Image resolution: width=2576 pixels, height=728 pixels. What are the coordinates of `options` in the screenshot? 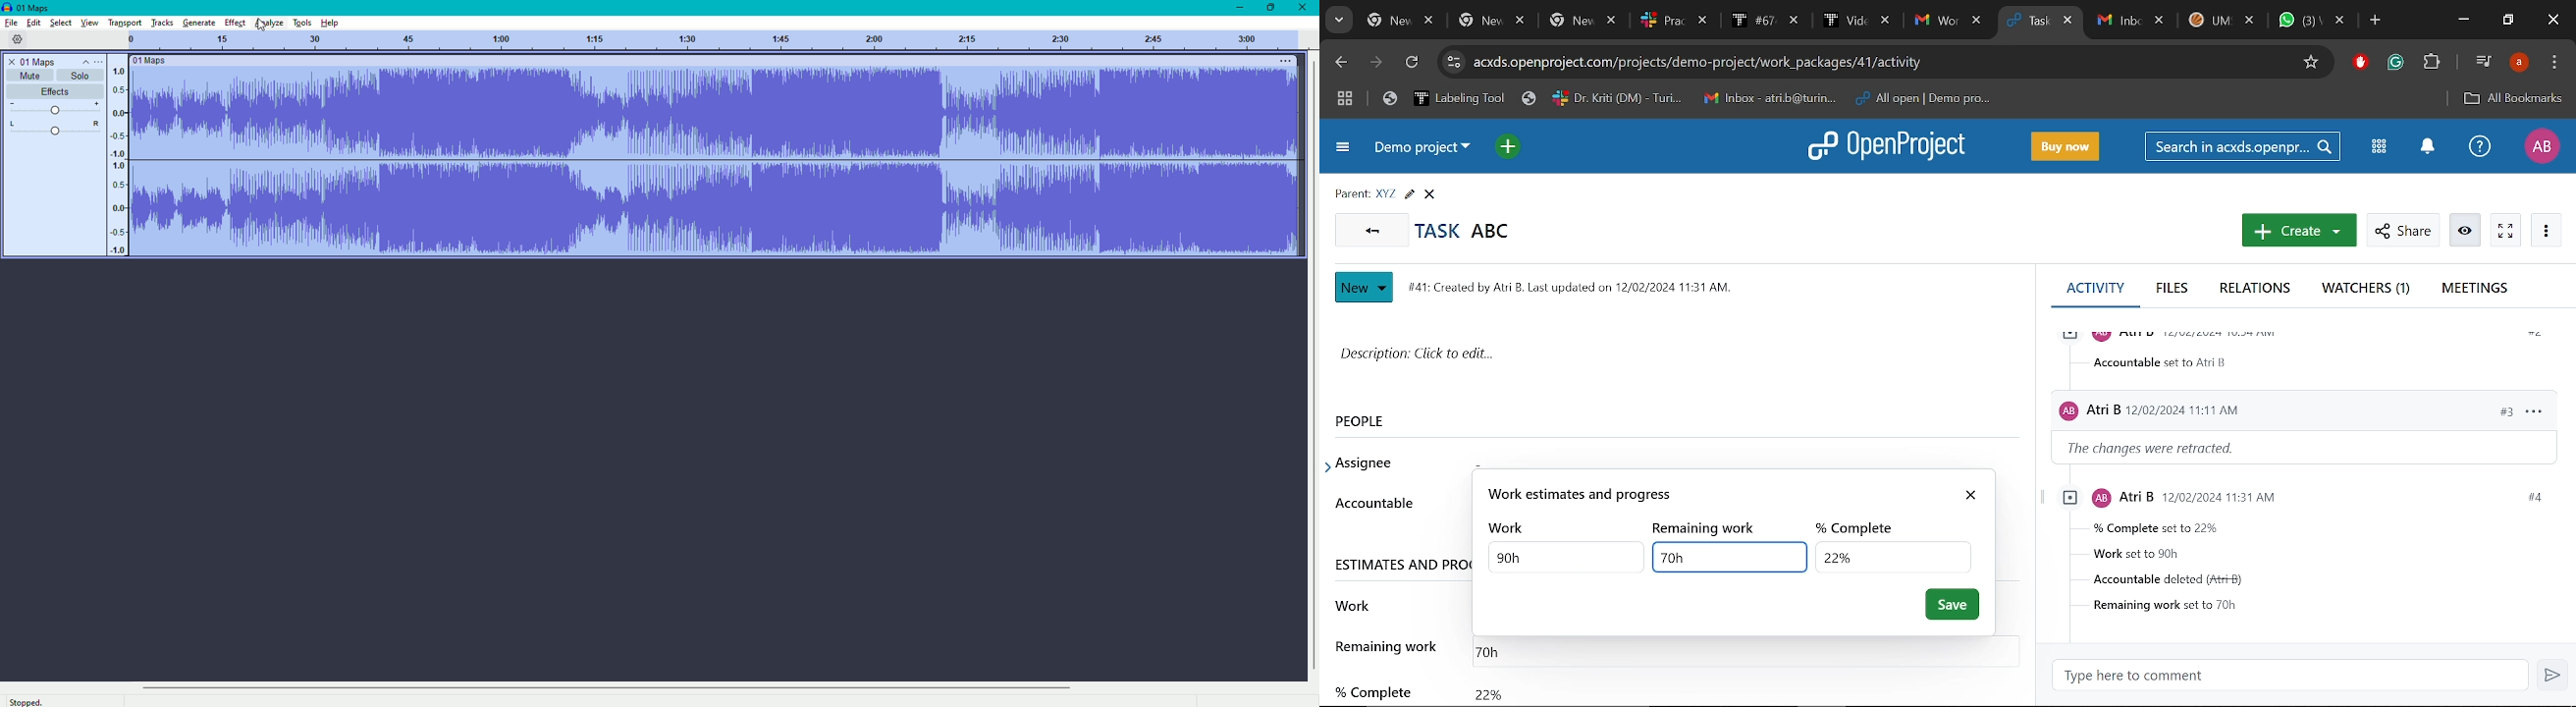 It's located at (2533, 409).